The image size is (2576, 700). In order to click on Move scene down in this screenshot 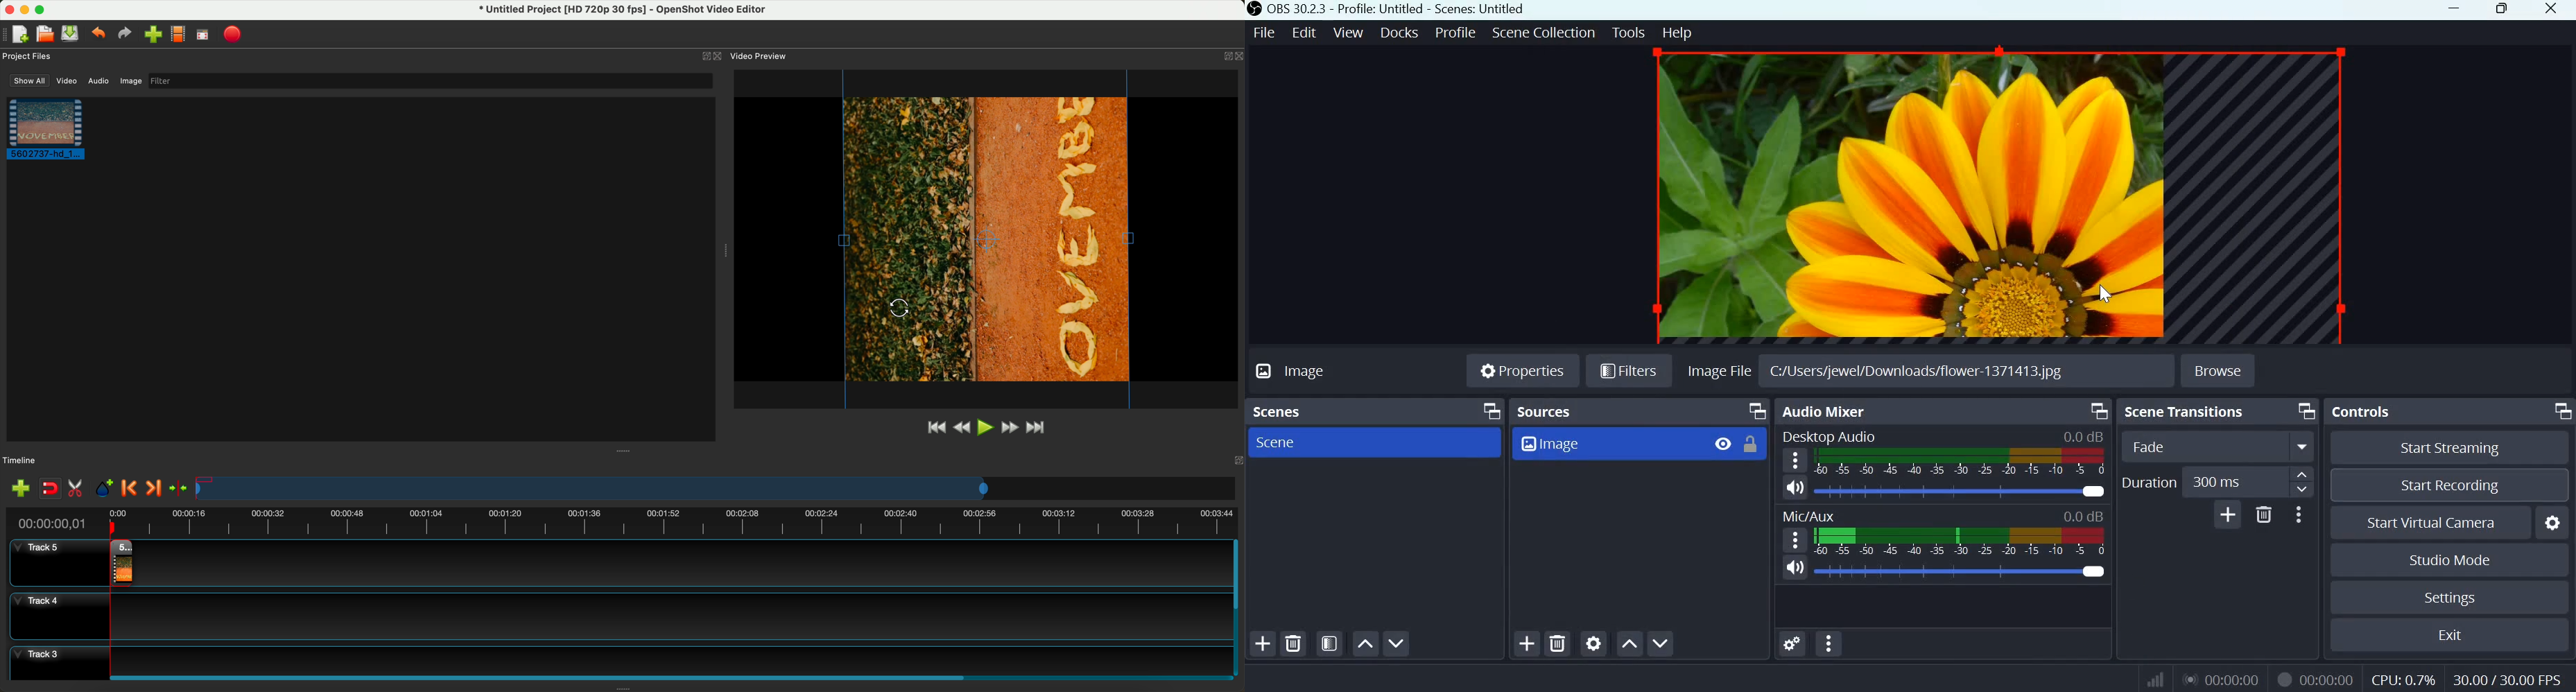, I will do `click(1397, 643)`.